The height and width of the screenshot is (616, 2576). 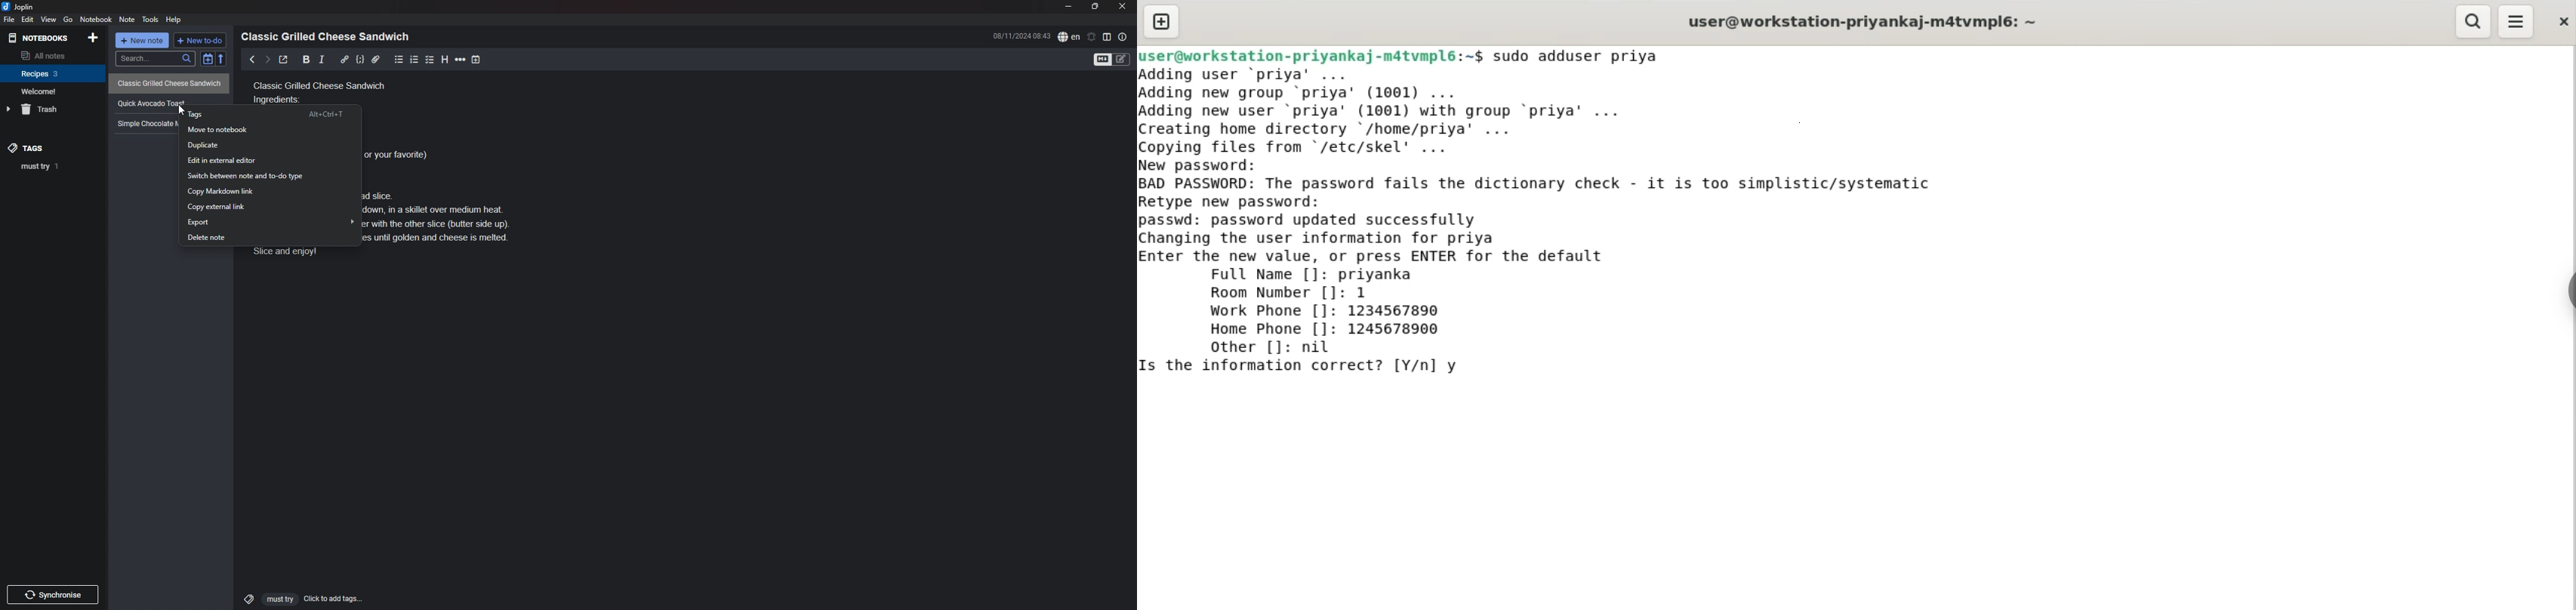 What do you see at coordinates (52, 91) in the screenshot?
I see `notebook` at bounding box center [52, 91].